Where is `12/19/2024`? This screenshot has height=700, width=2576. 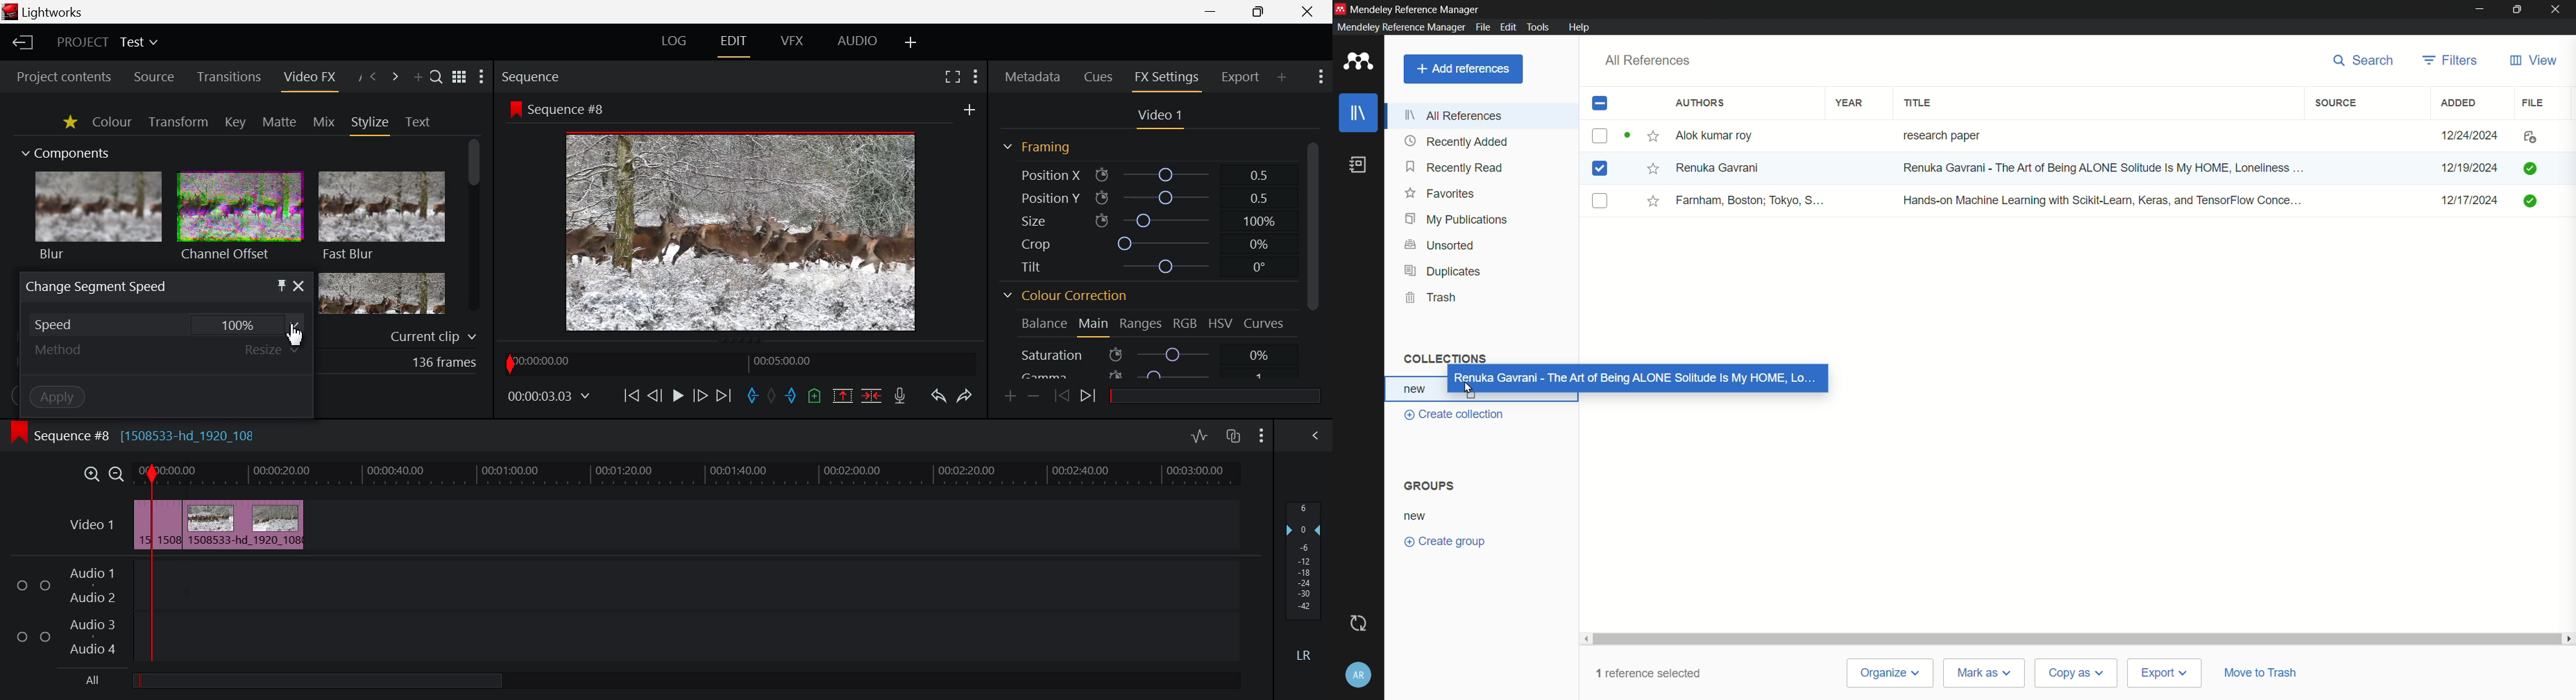
12/19/2024 is located at coordinates (2467, 168).